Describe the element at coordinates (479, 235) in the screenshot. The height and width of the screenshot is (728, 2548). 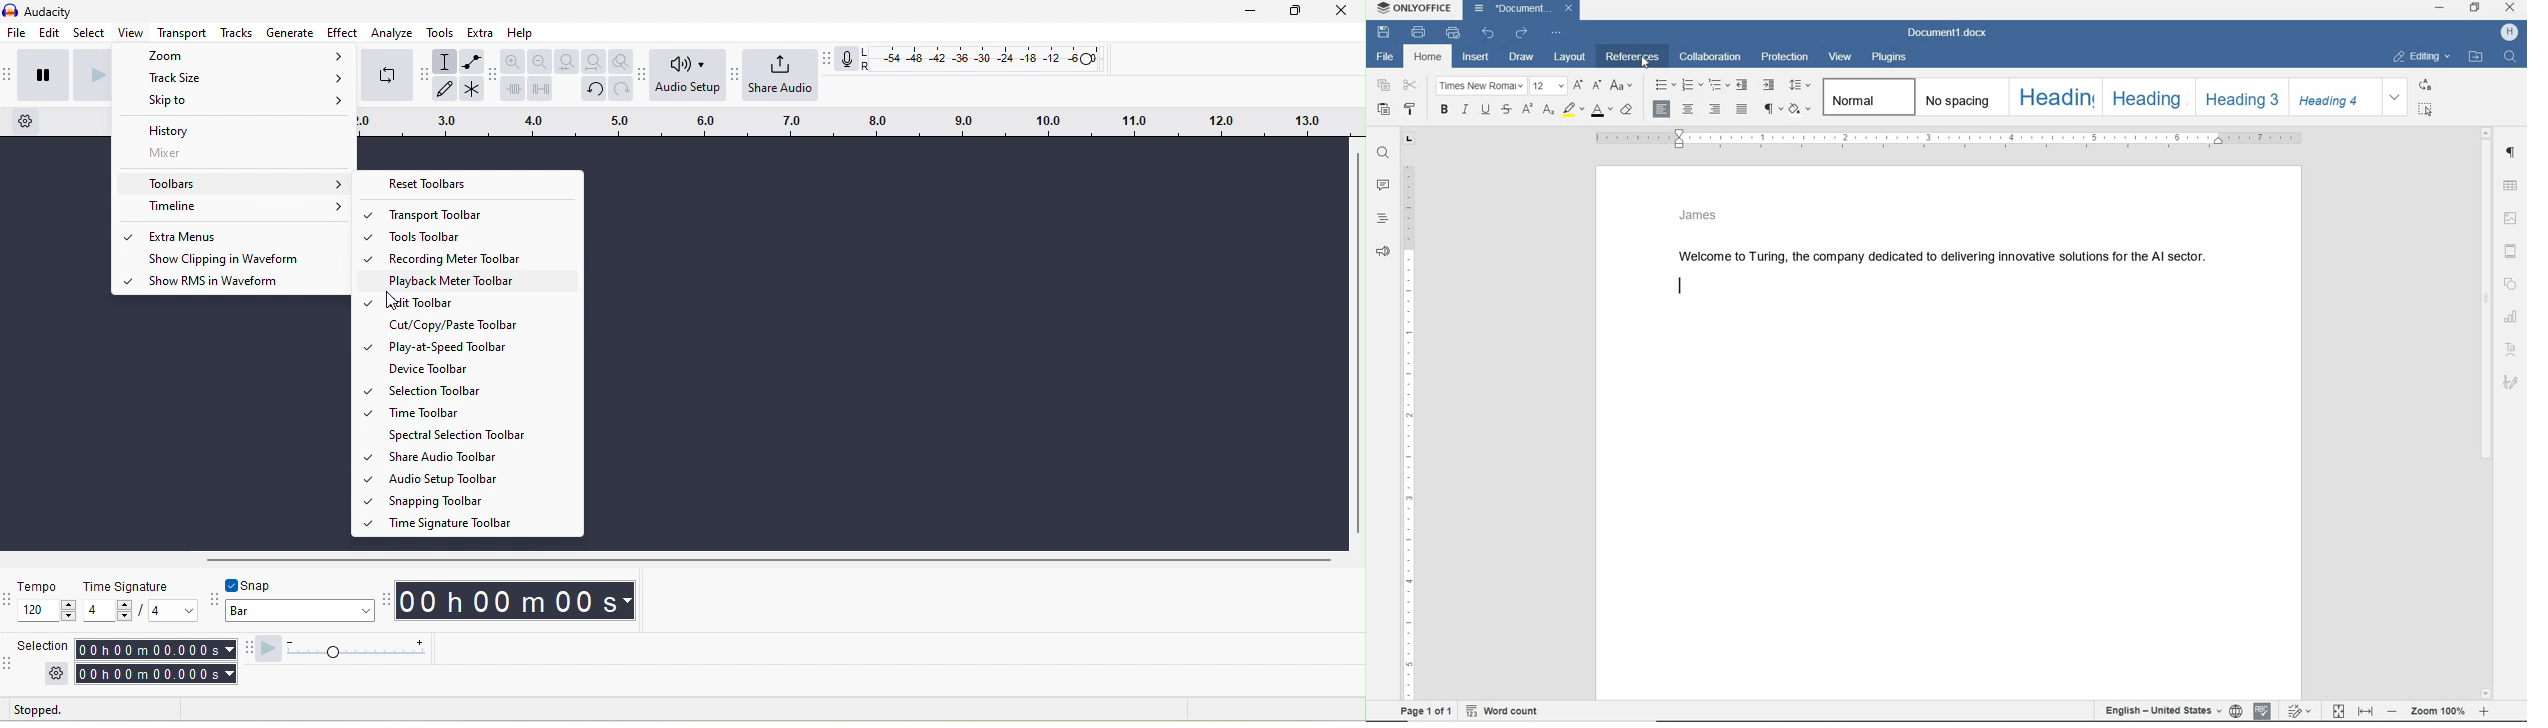
I see `Tools toolbar` at that location.